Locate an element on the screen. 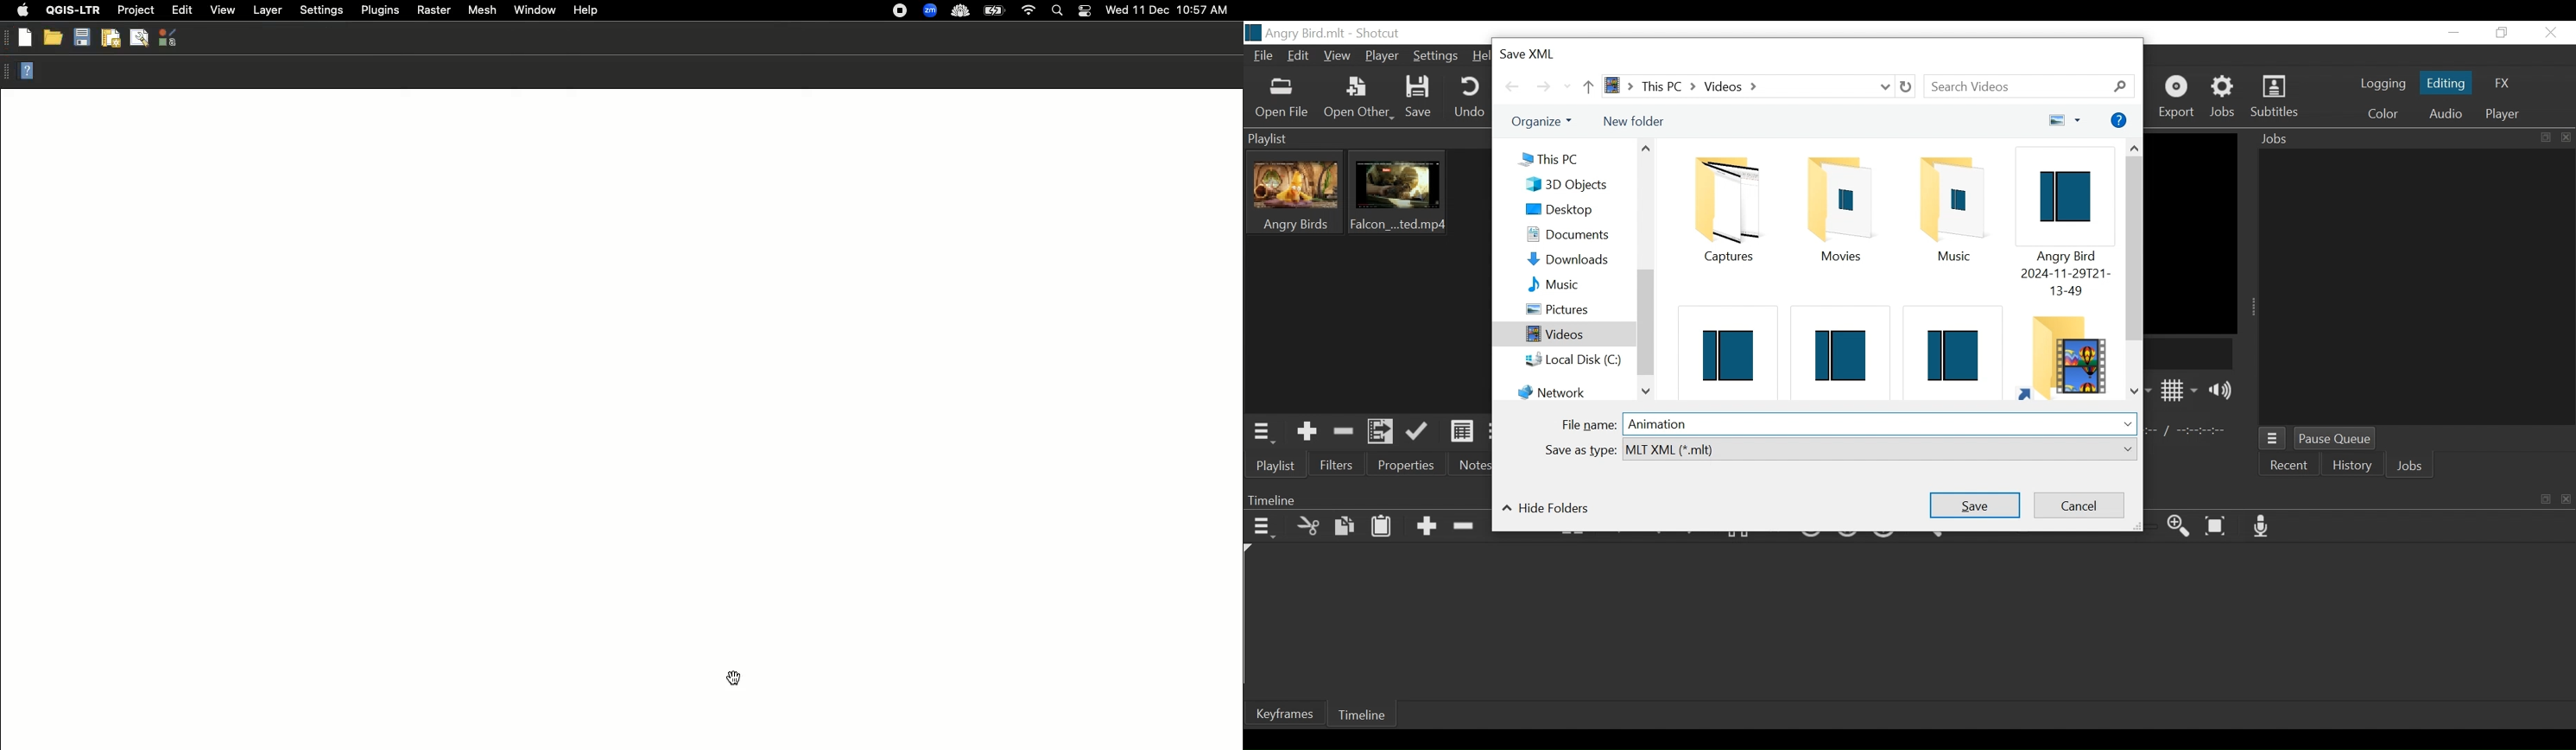 This screenshot has height=756, width=2576. Record audio is located at coordinates (2262, 526).